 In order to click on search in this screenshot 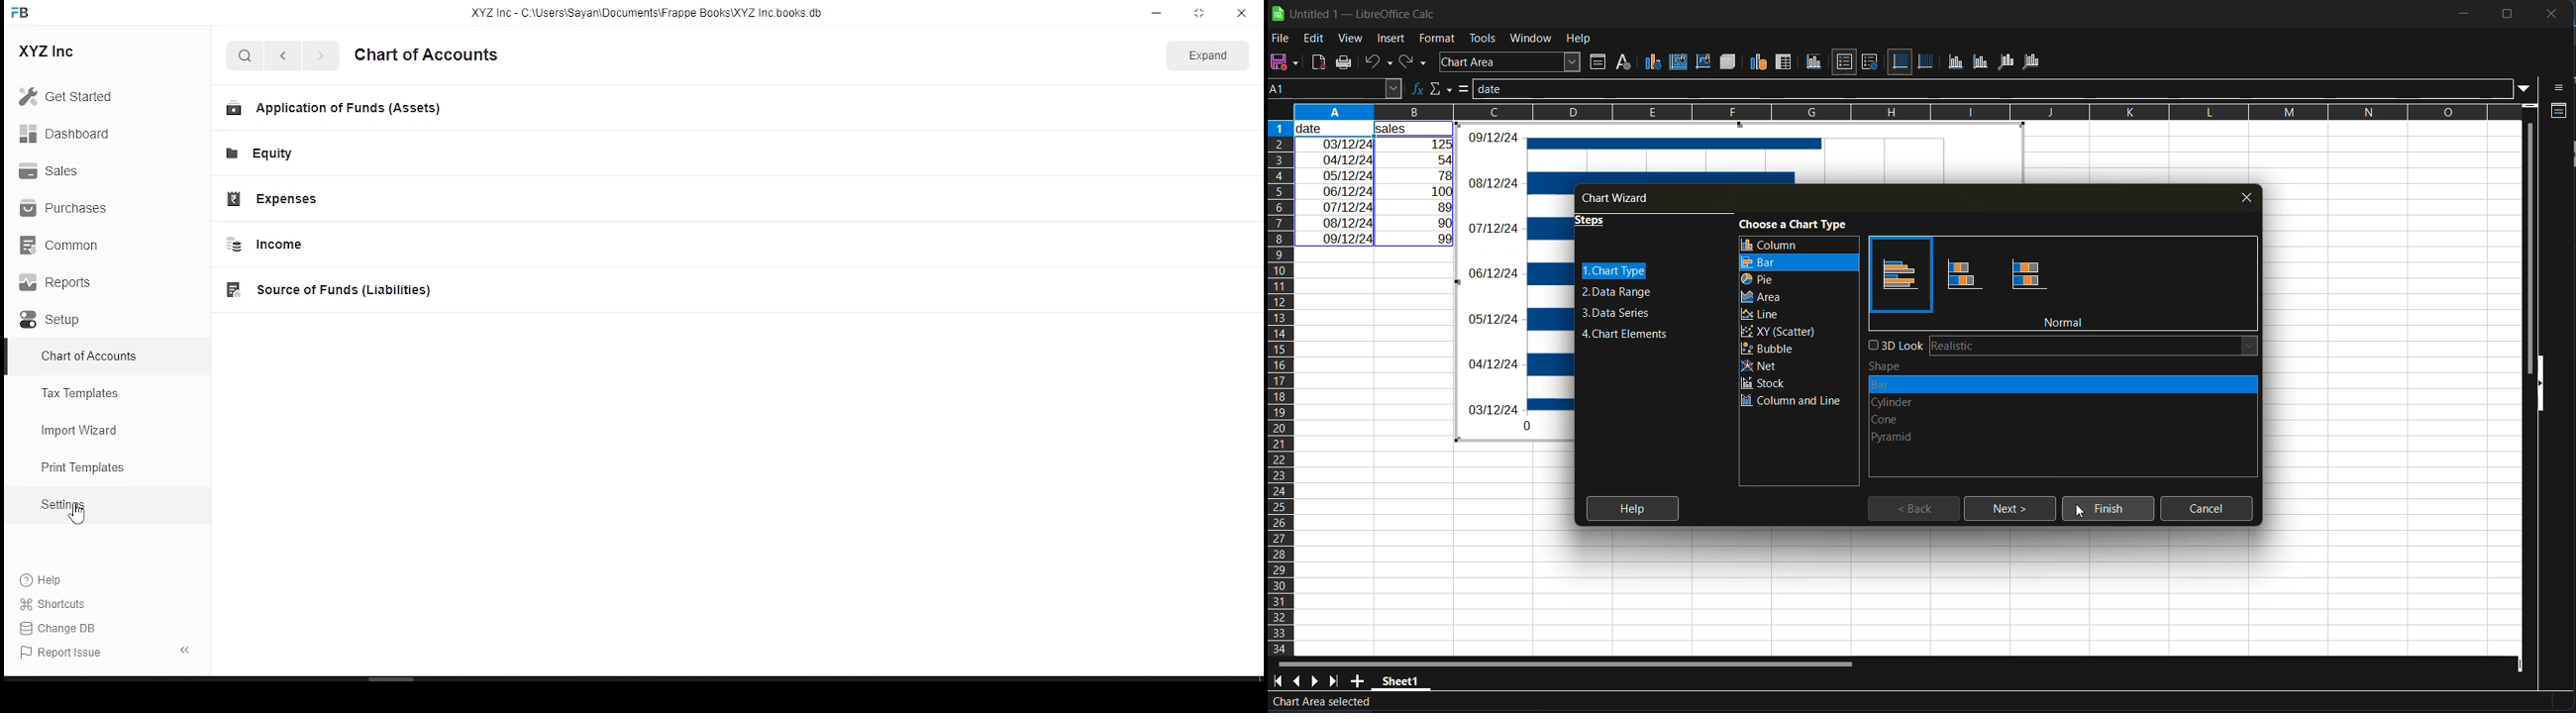, I will do `click(245, 54)`.